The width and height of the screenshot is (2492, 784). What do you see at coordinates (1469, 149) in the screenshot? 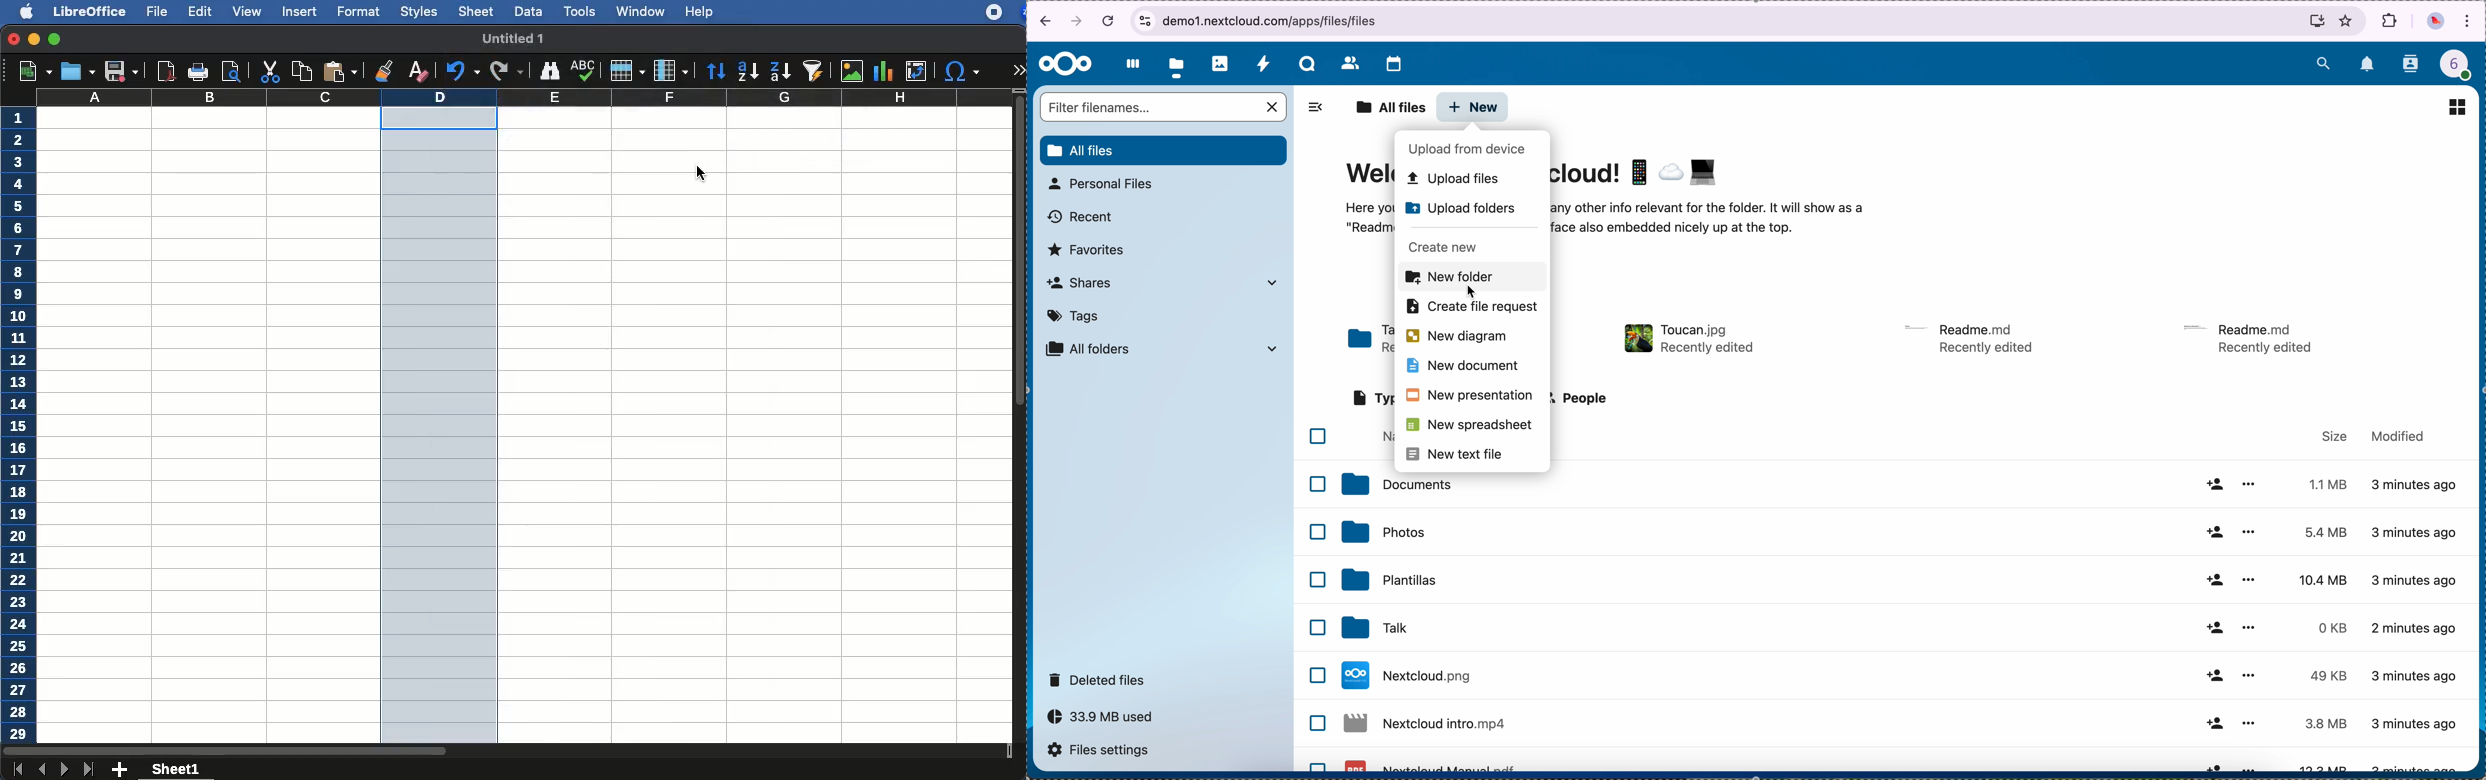
I see `upload from device` at bounding box center [1469, 149].